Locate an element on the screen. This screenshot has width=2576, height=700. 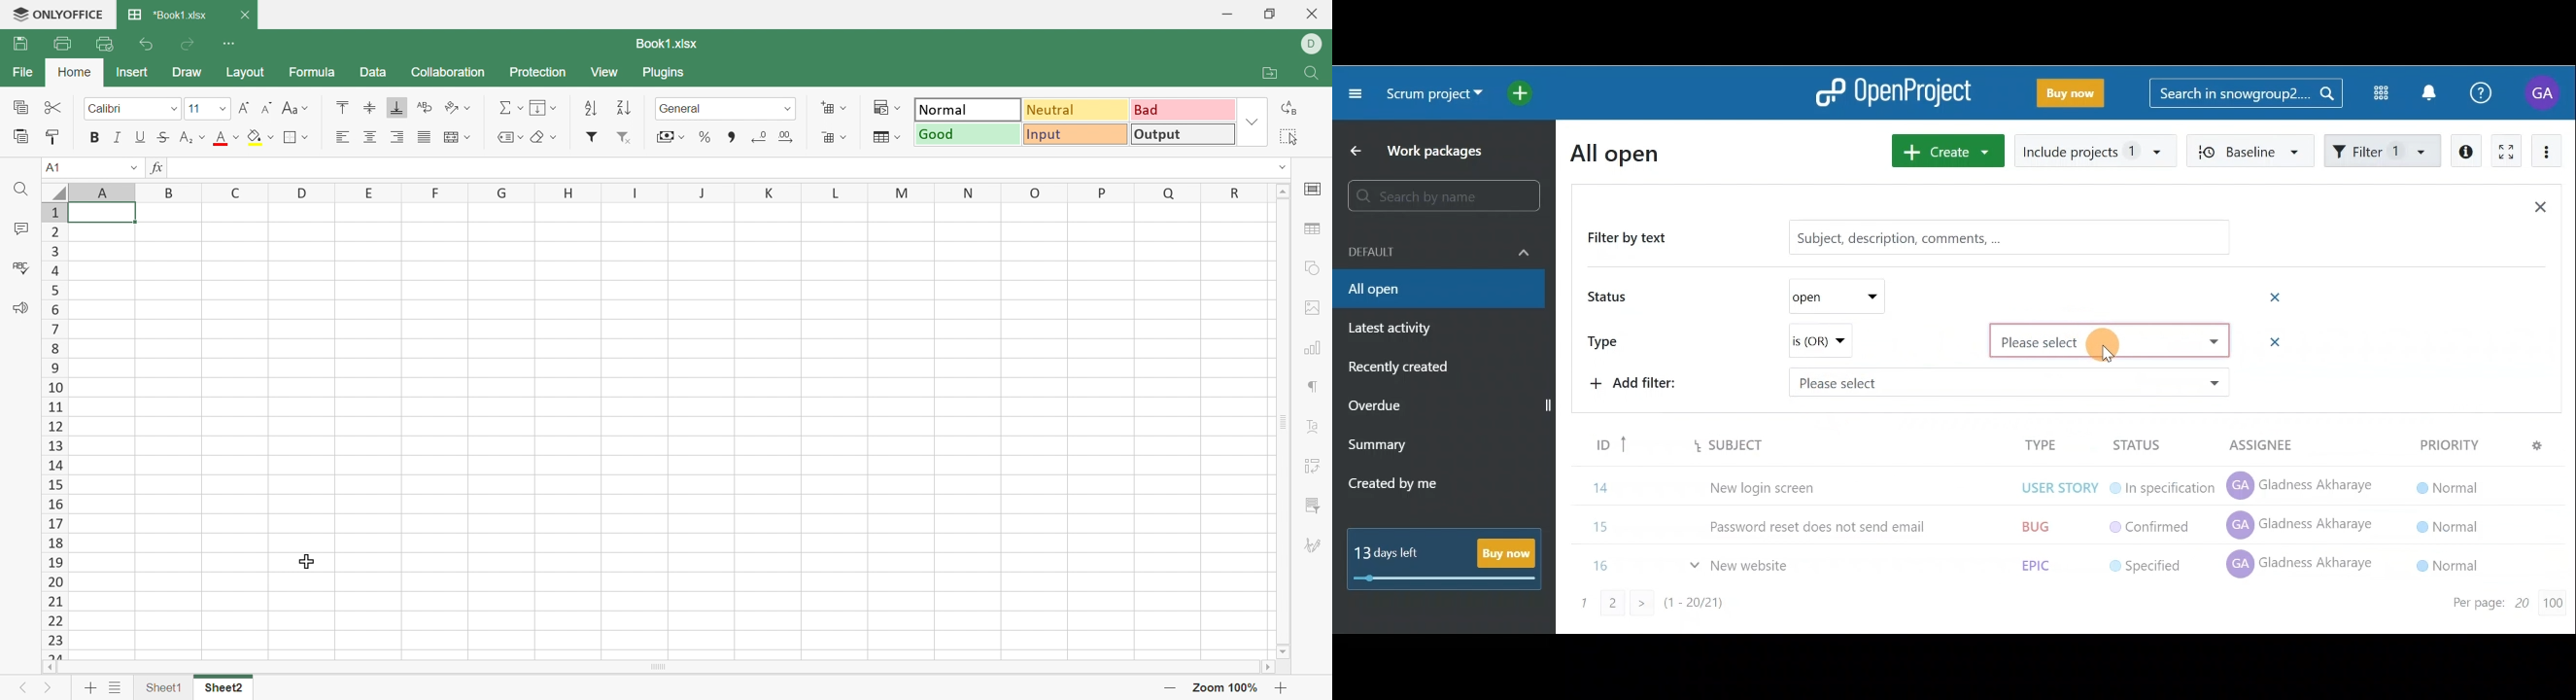
Select all is located at coordinates (1285, 138).